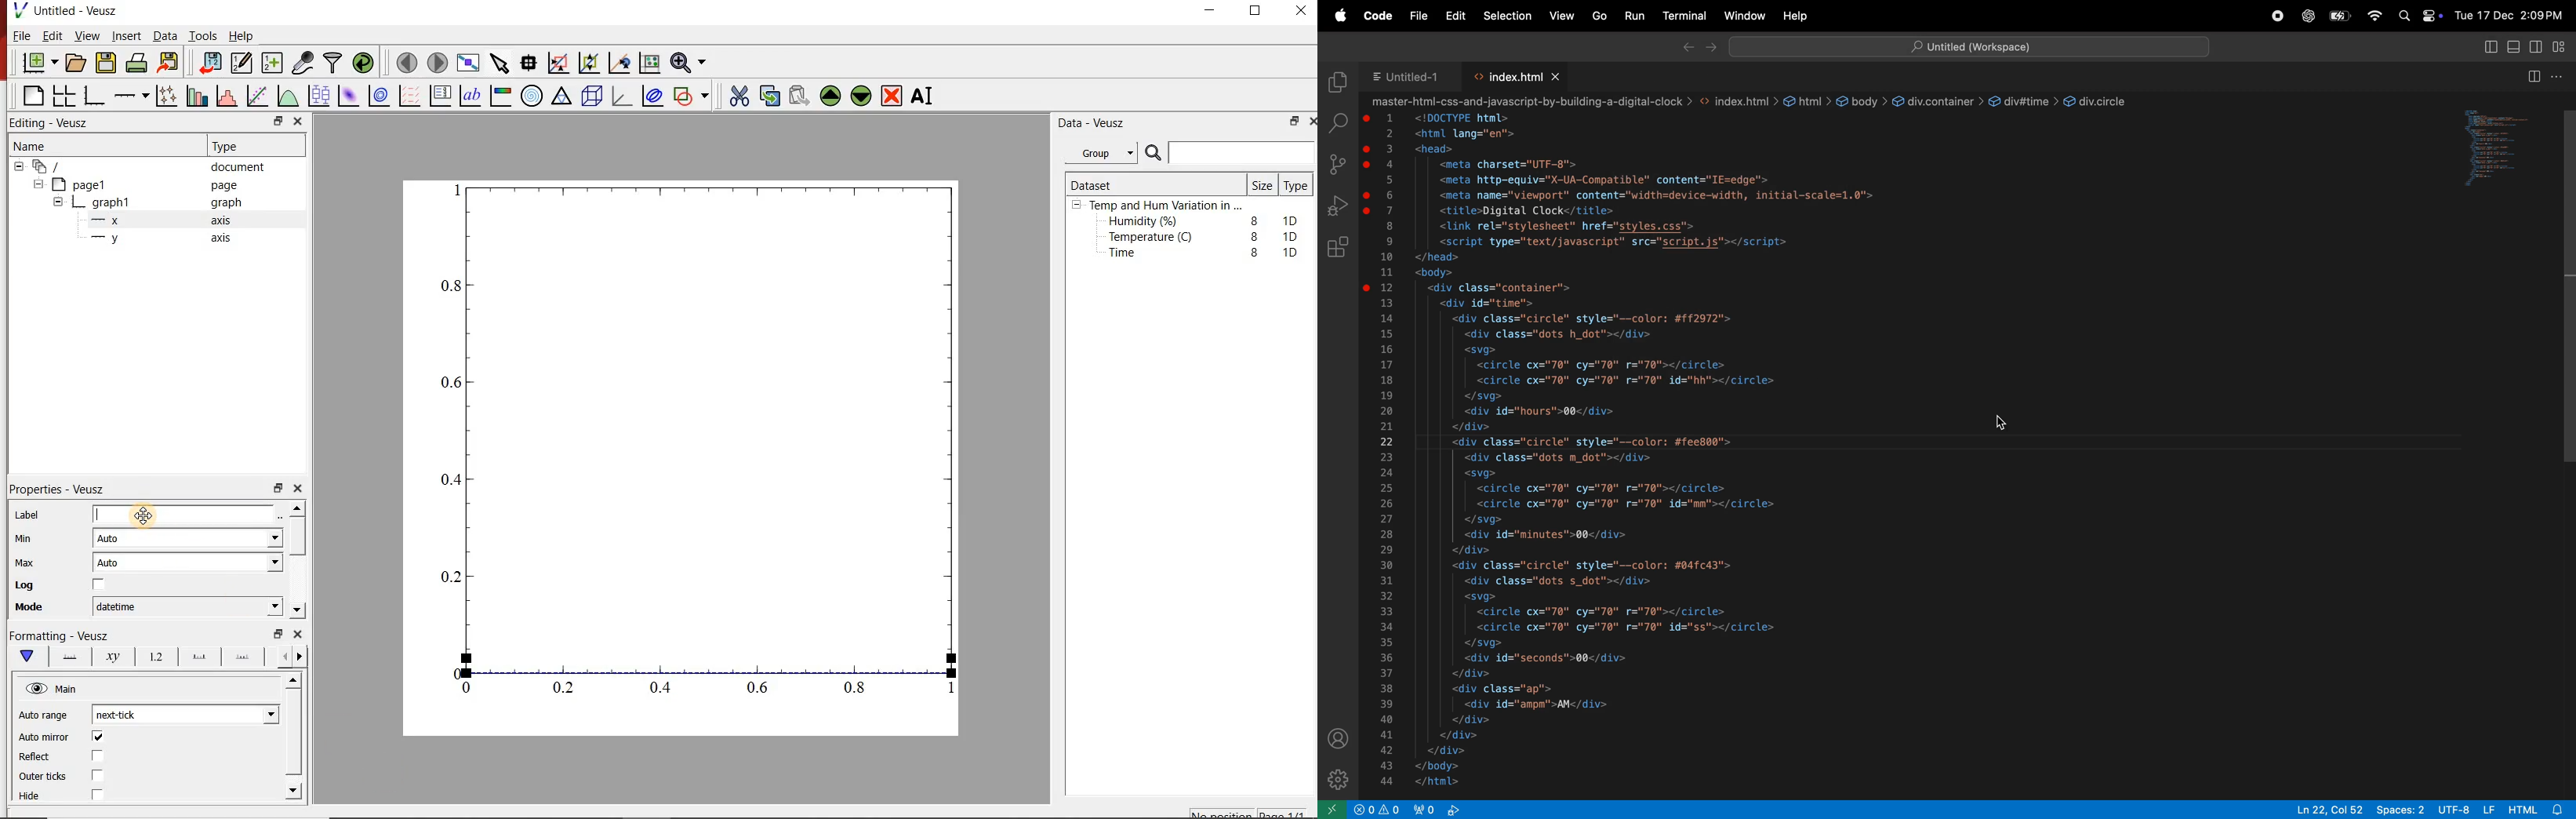  What do you see at coordinates (859, 690) in the screenshot?
I see `0.8` at bounding box center [859, 690].